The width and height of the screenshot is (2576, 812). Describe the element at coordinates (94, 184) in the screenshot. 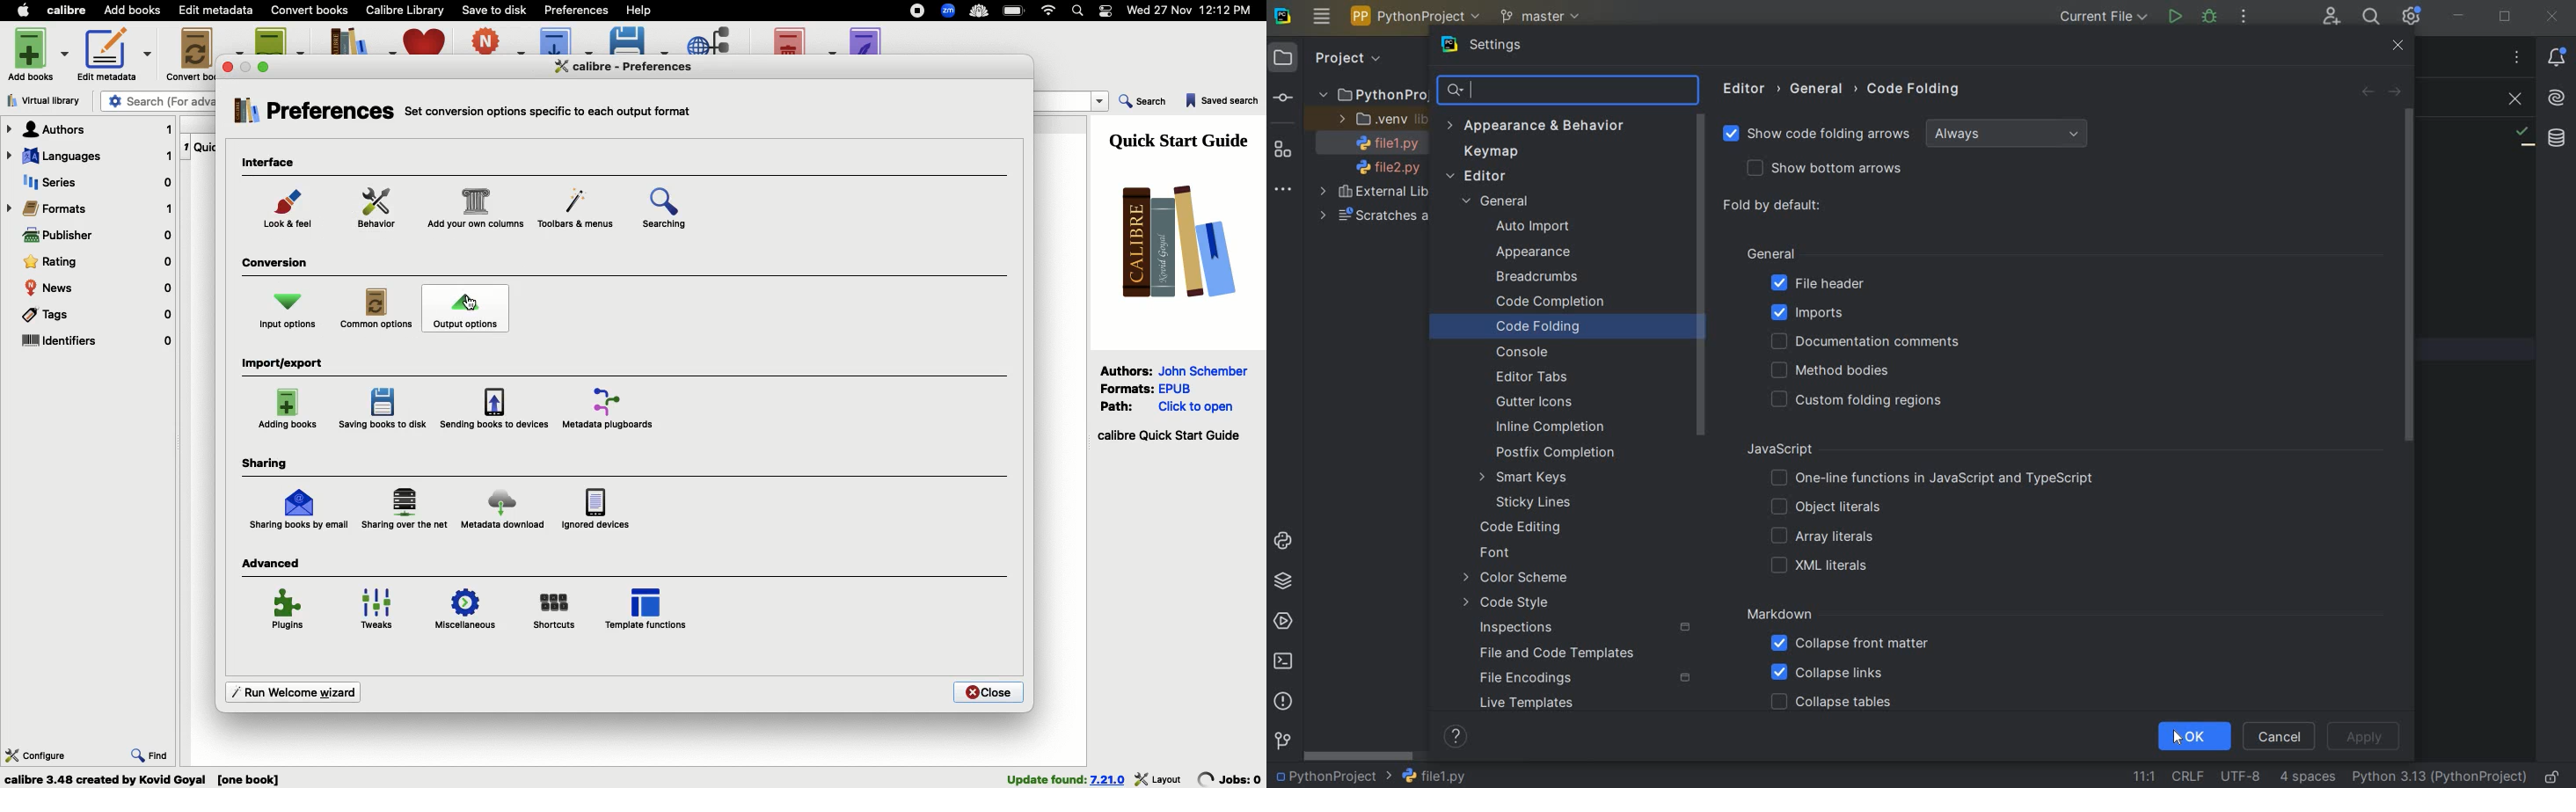

I see `Series` at that location.